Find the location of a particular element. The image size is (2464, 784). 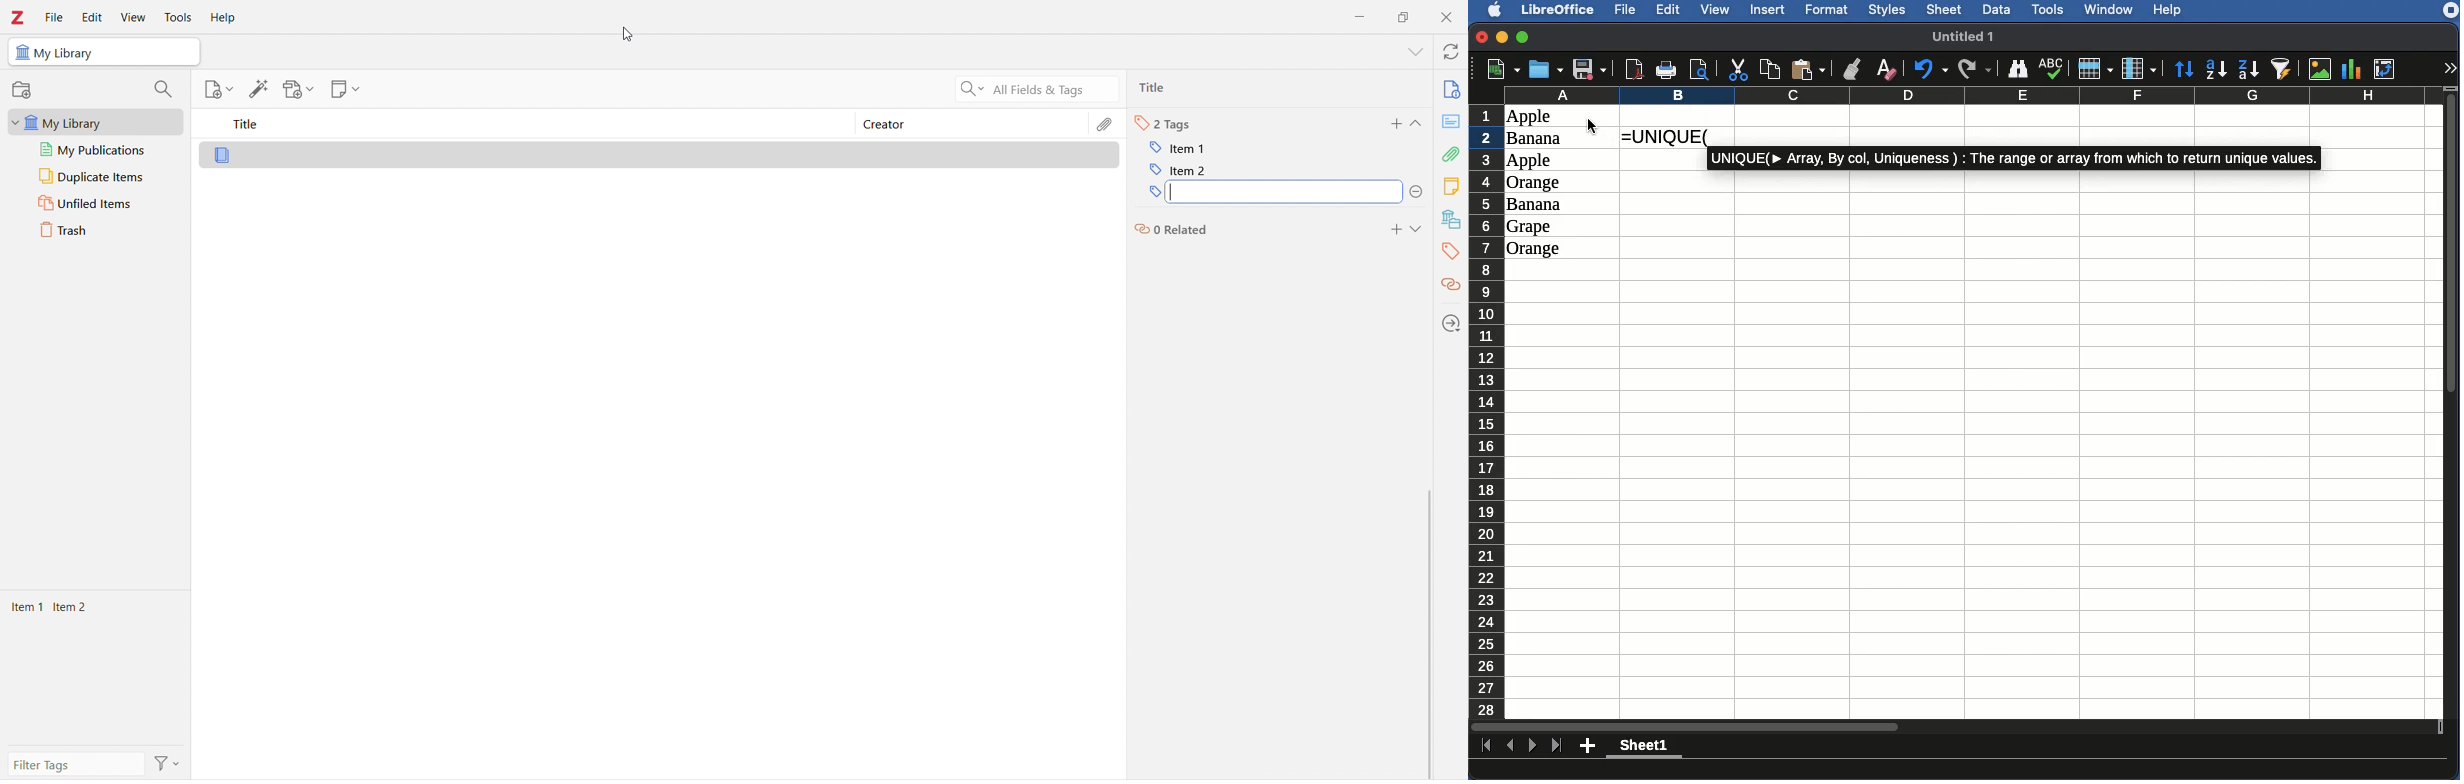

 is located at coordinates (1394, 125).